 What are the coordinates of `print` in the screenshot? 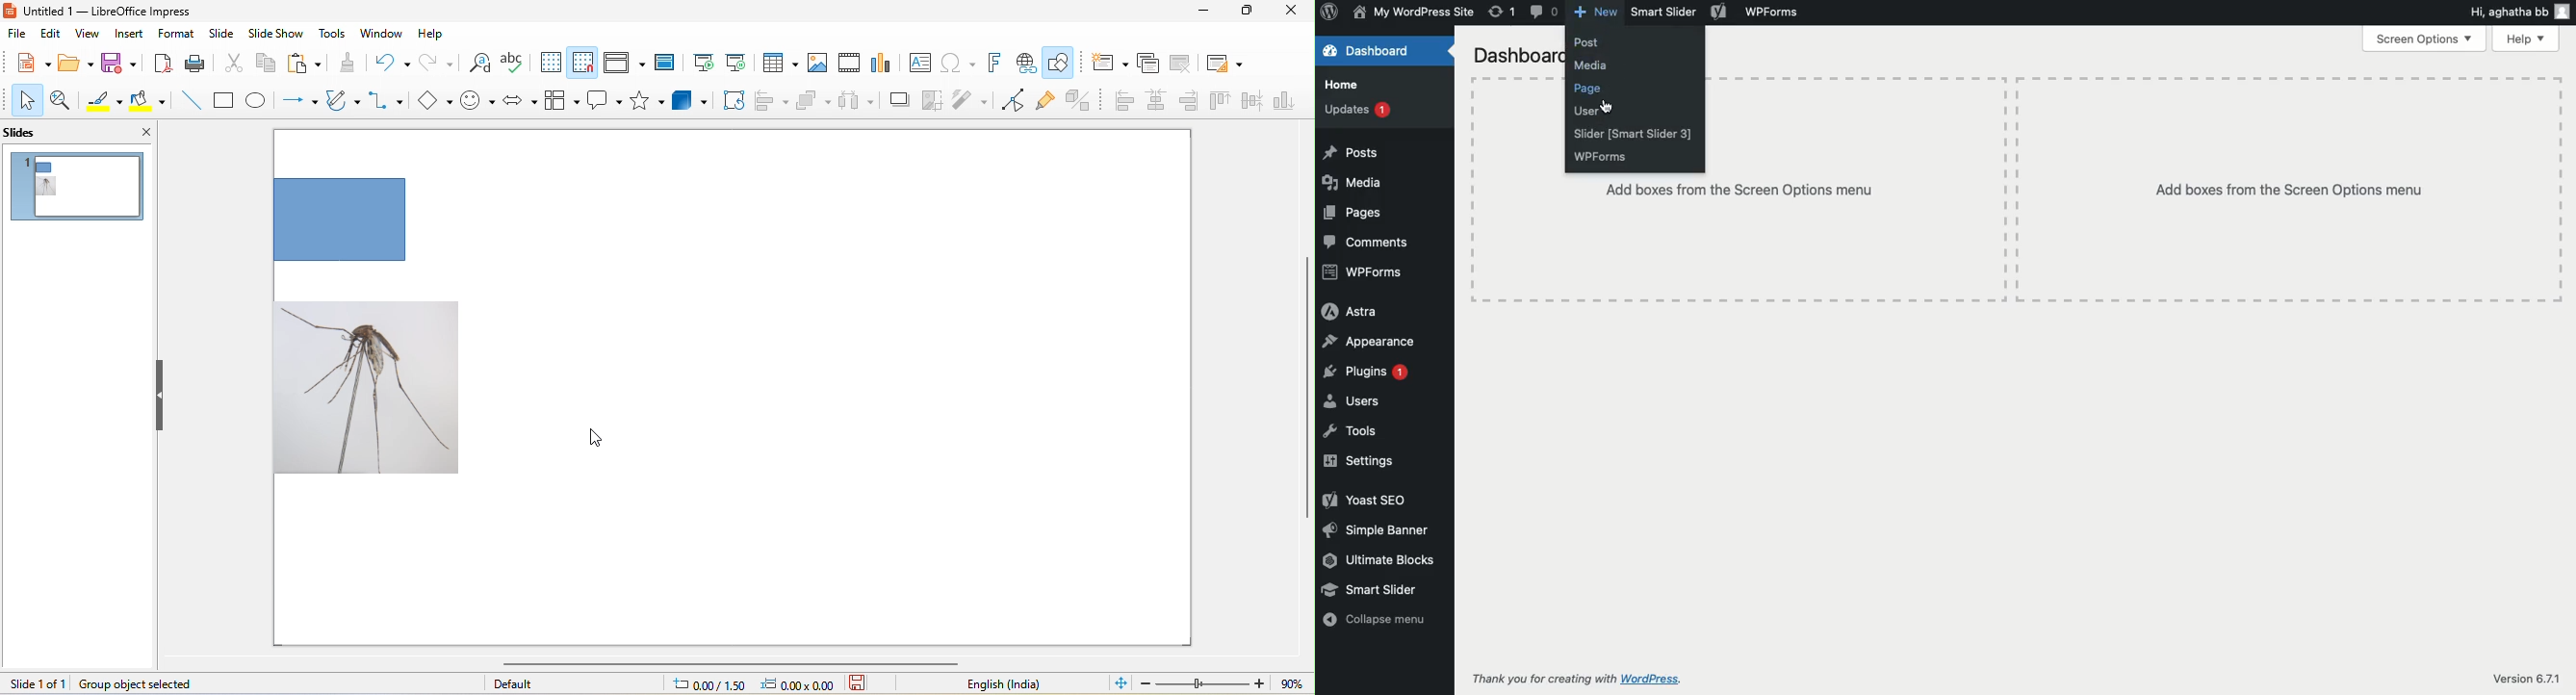 It's located at (196, 64).